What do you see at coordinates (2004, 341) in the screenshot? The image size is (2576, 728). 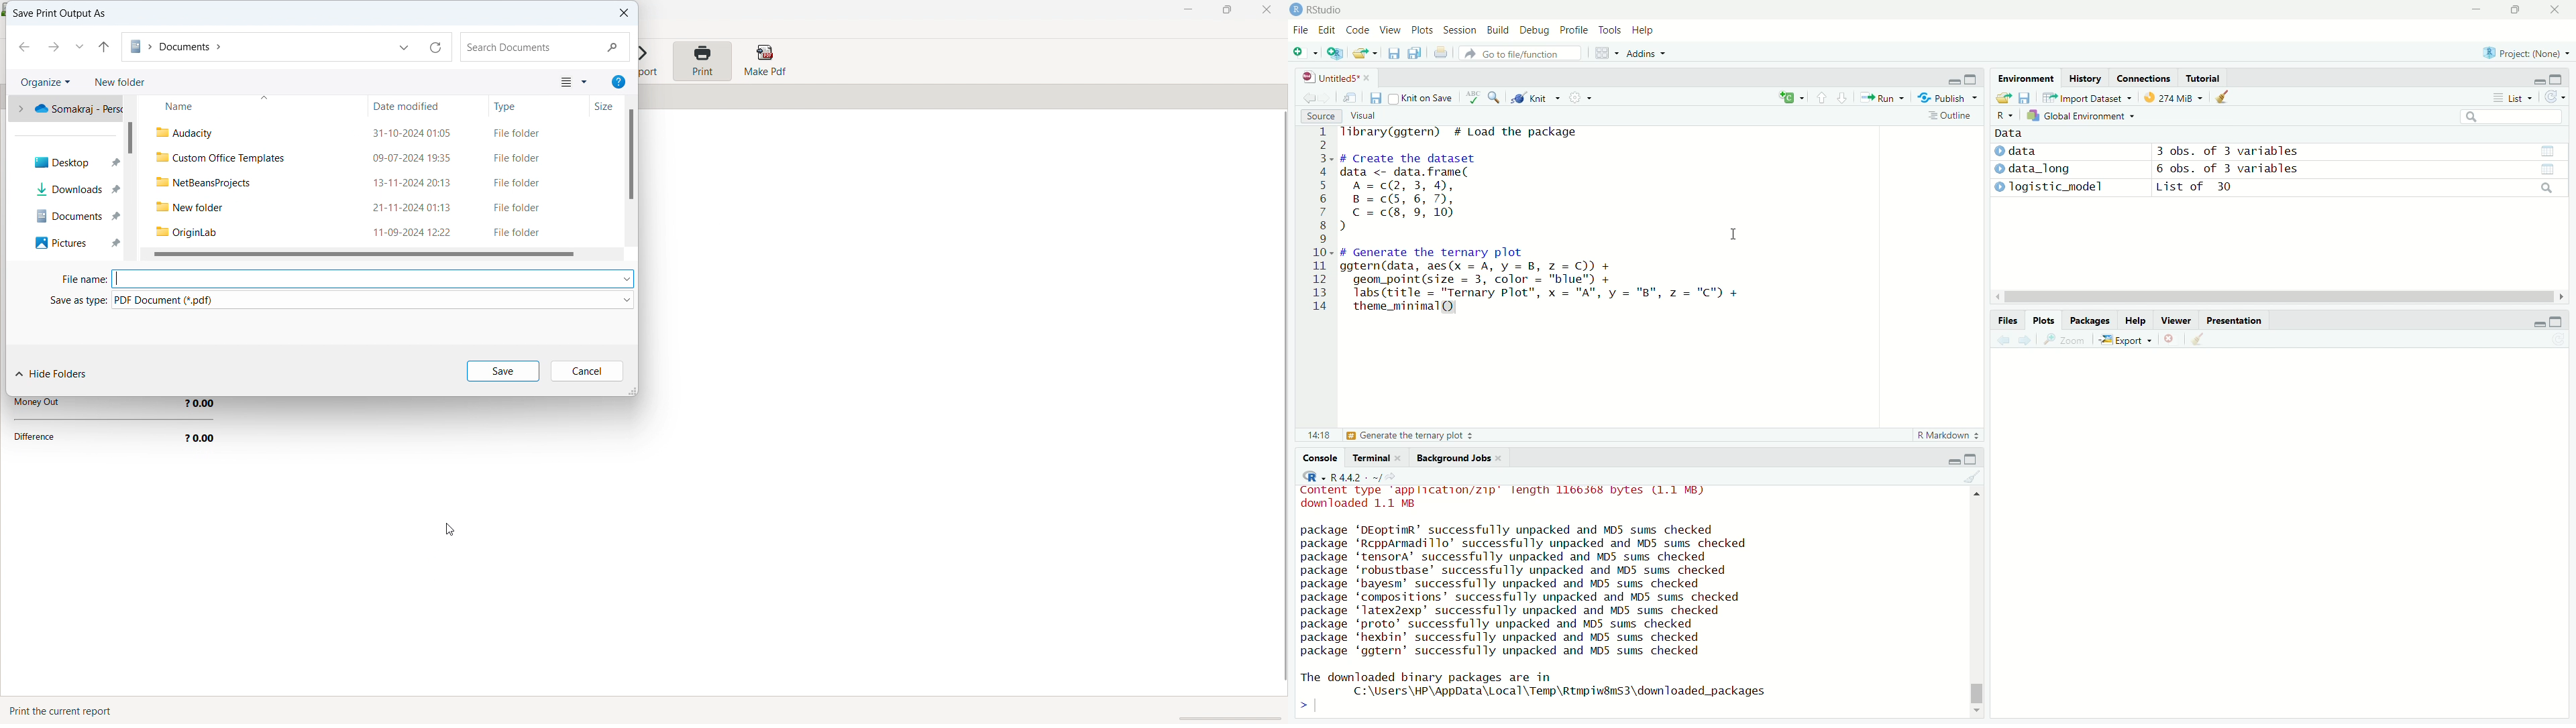 I see `back` at bounding box center [2004, 341].